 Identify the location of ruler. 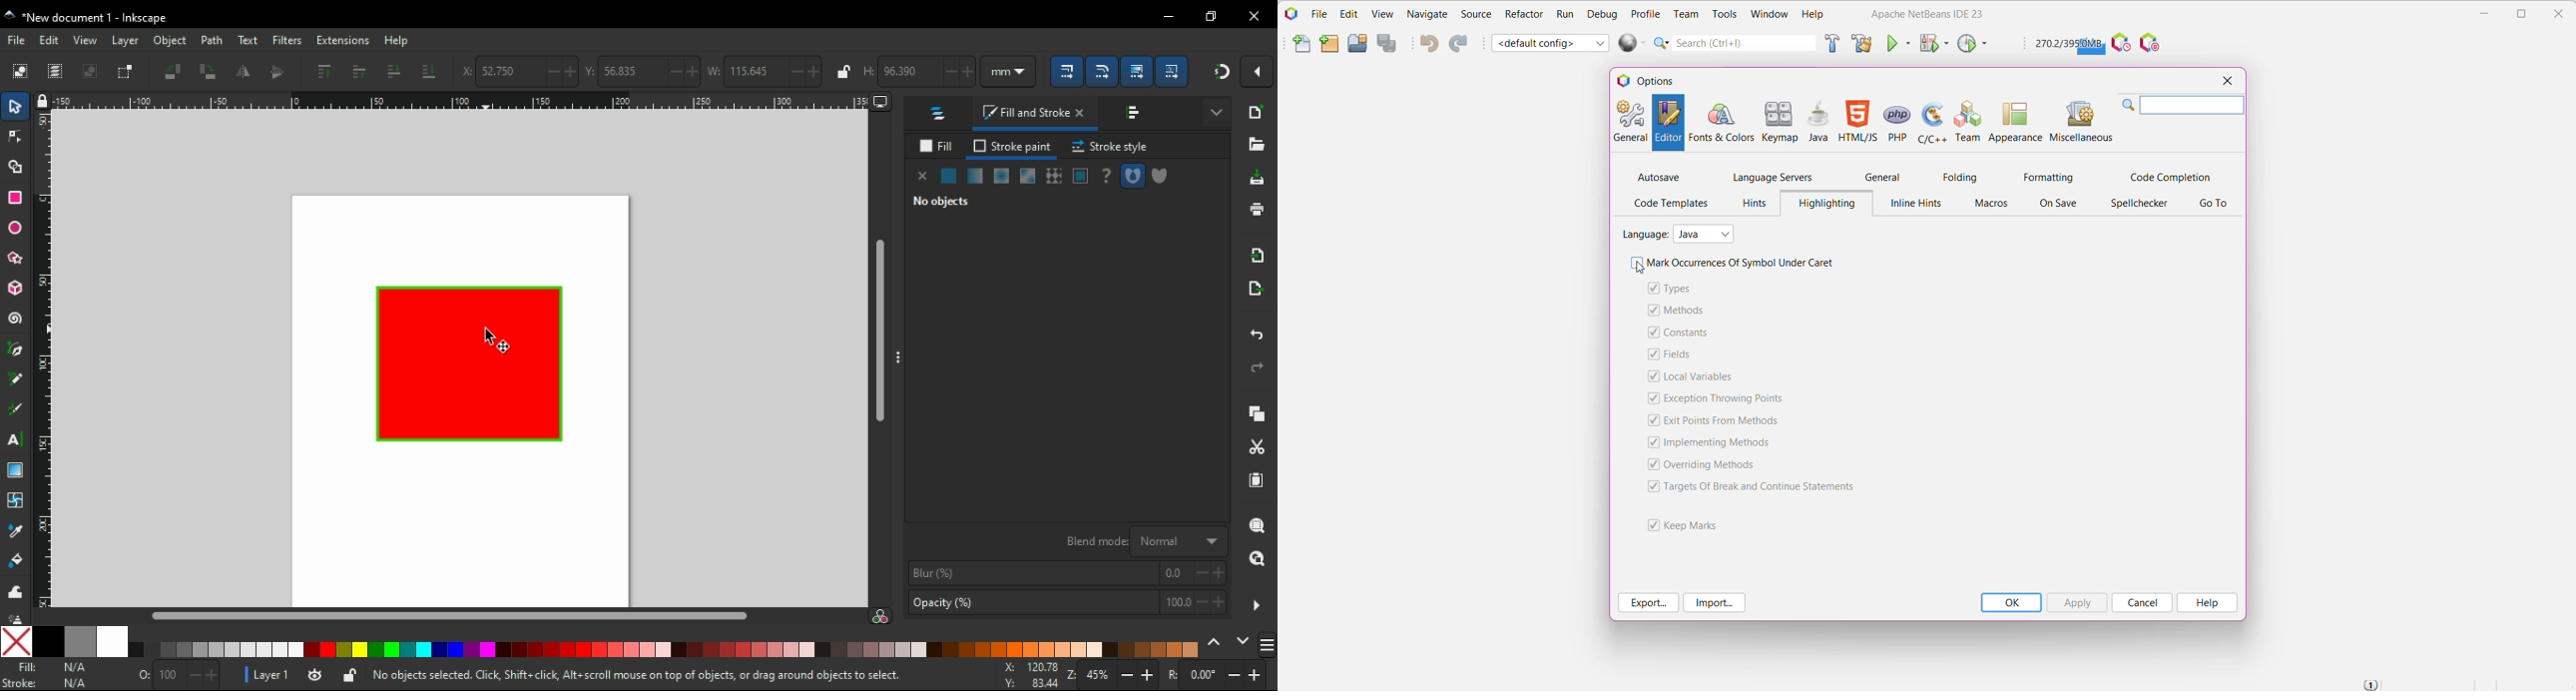
(42, 358).